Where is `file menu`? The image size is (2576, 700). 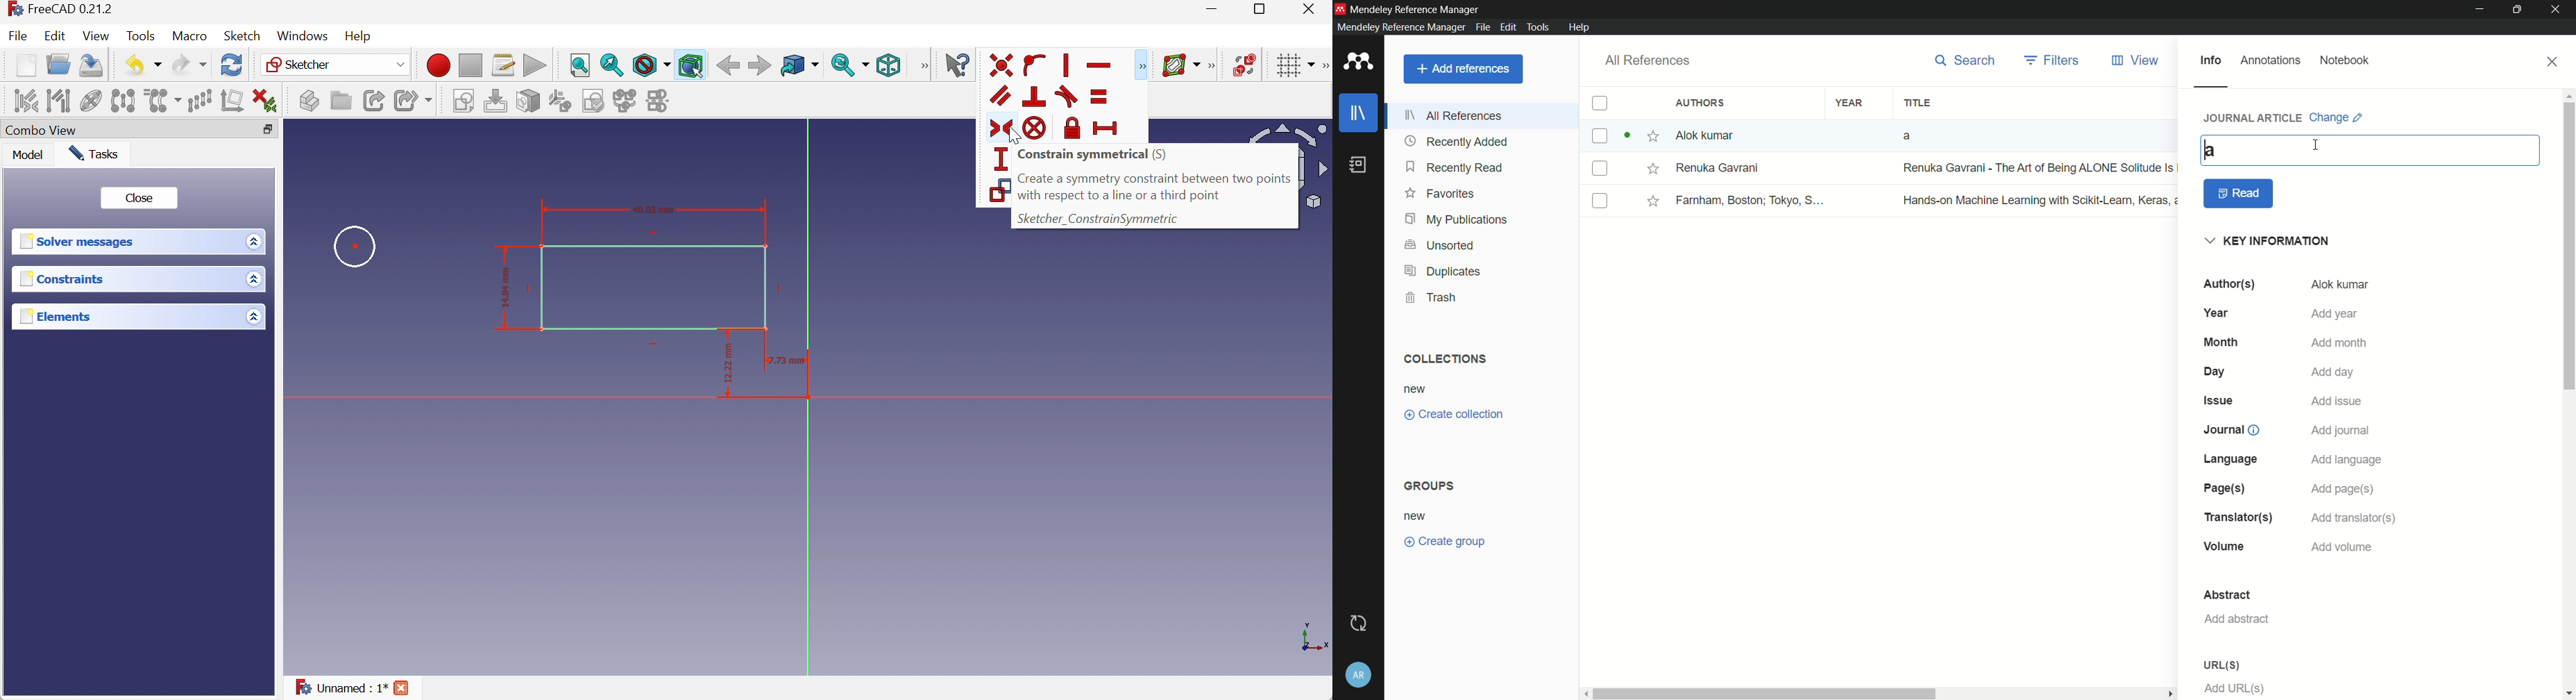 file menu is located at coordinates (1481, 27).